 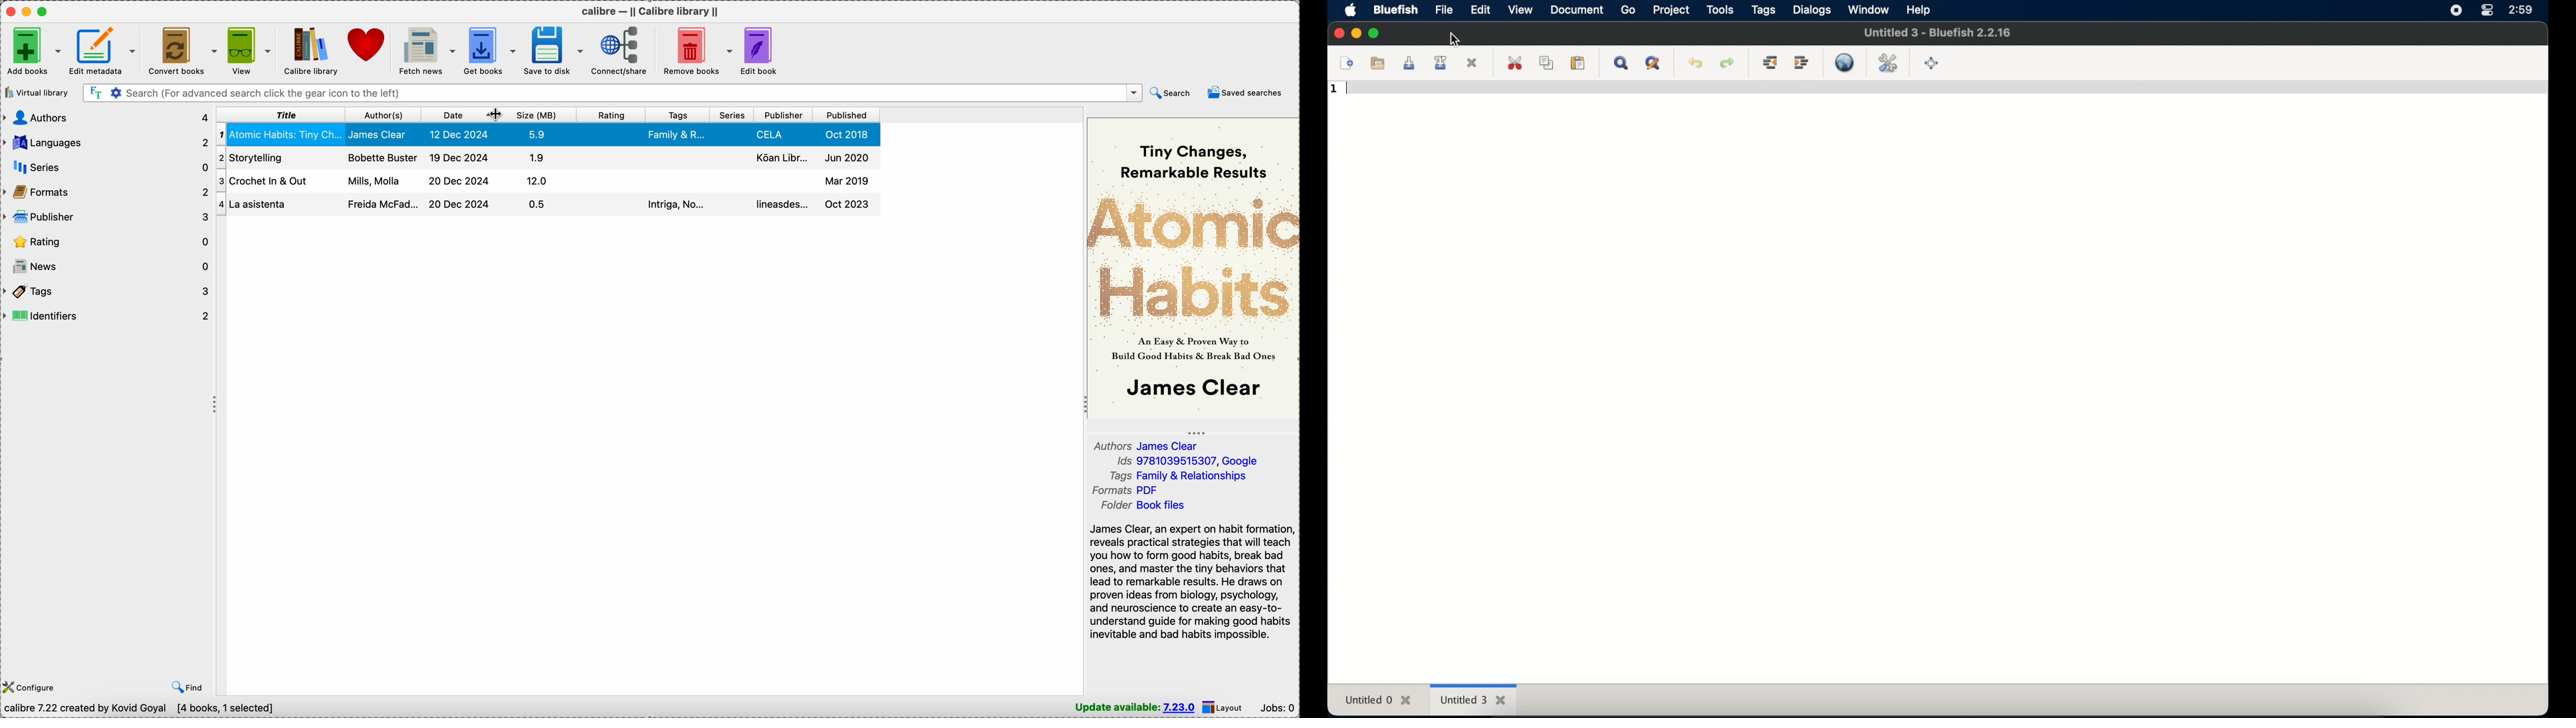 What do you see at coordinates (44, 11) in the screenshot?
I see `maximize program` at bounding box center [44, 11].